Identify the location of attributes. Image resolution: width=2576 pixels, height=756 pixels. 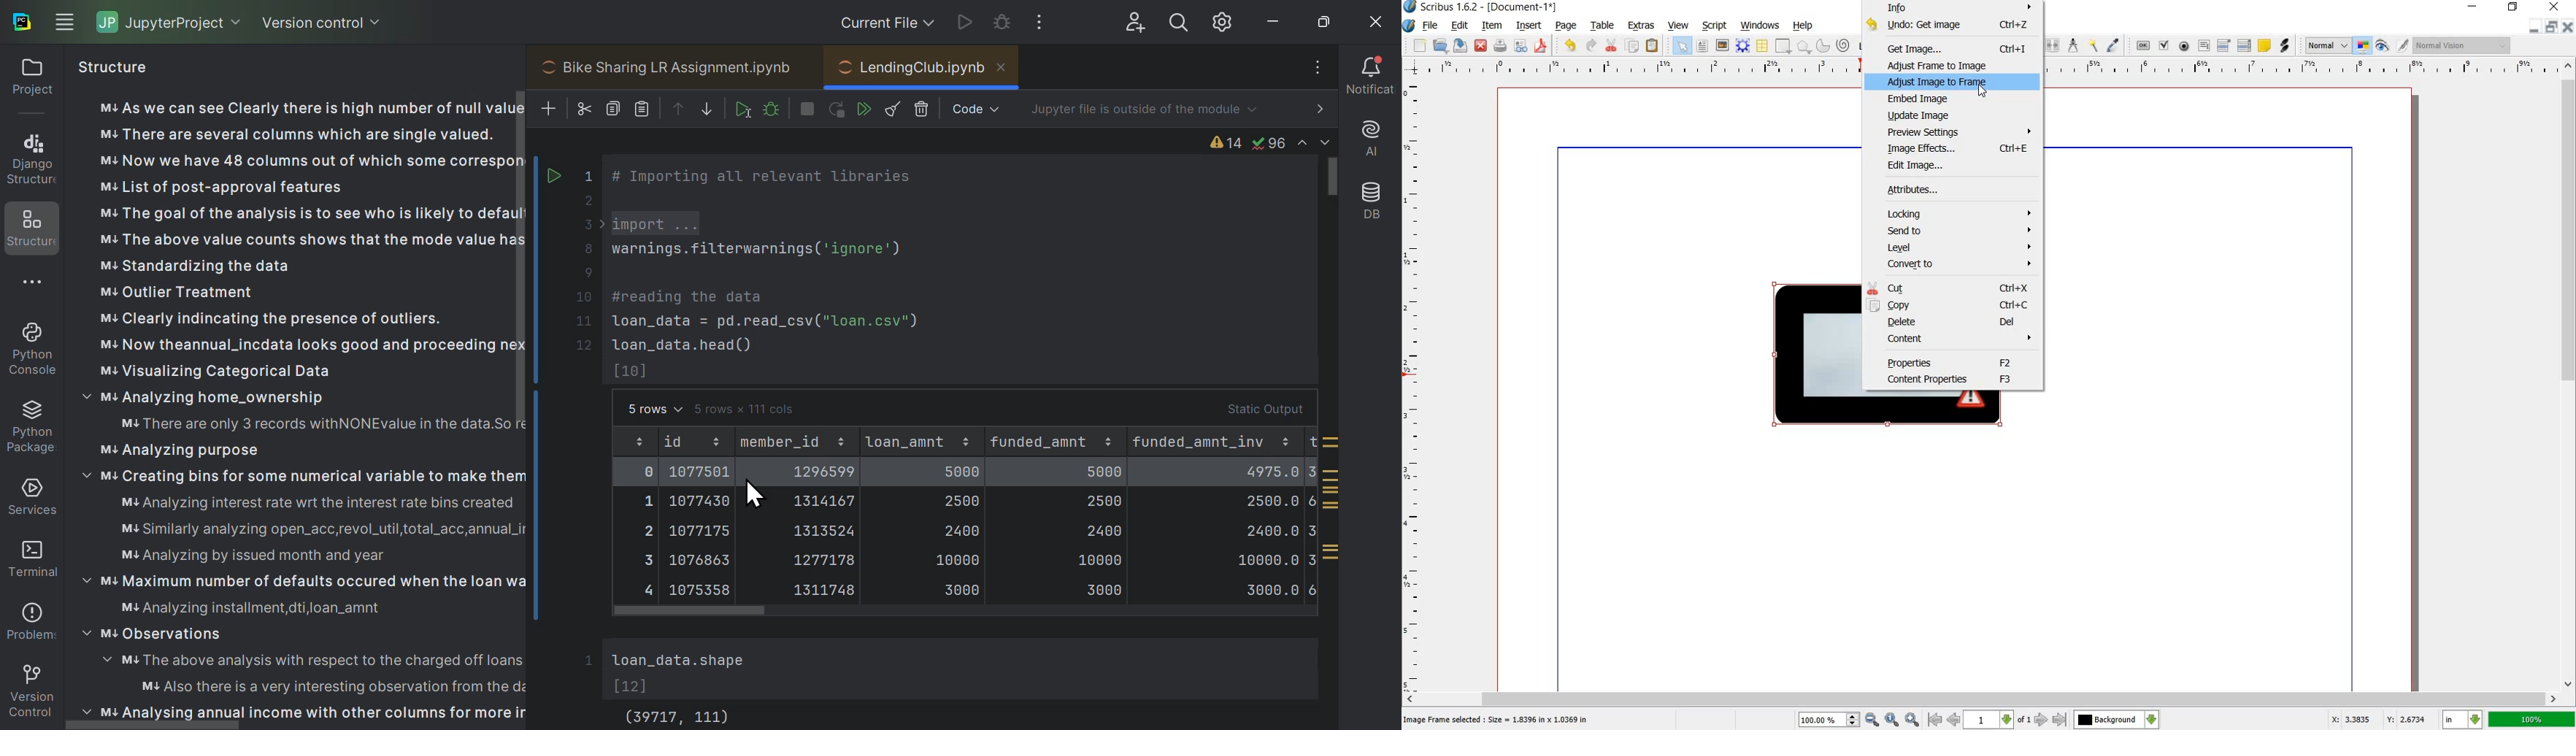
(1932, 191).